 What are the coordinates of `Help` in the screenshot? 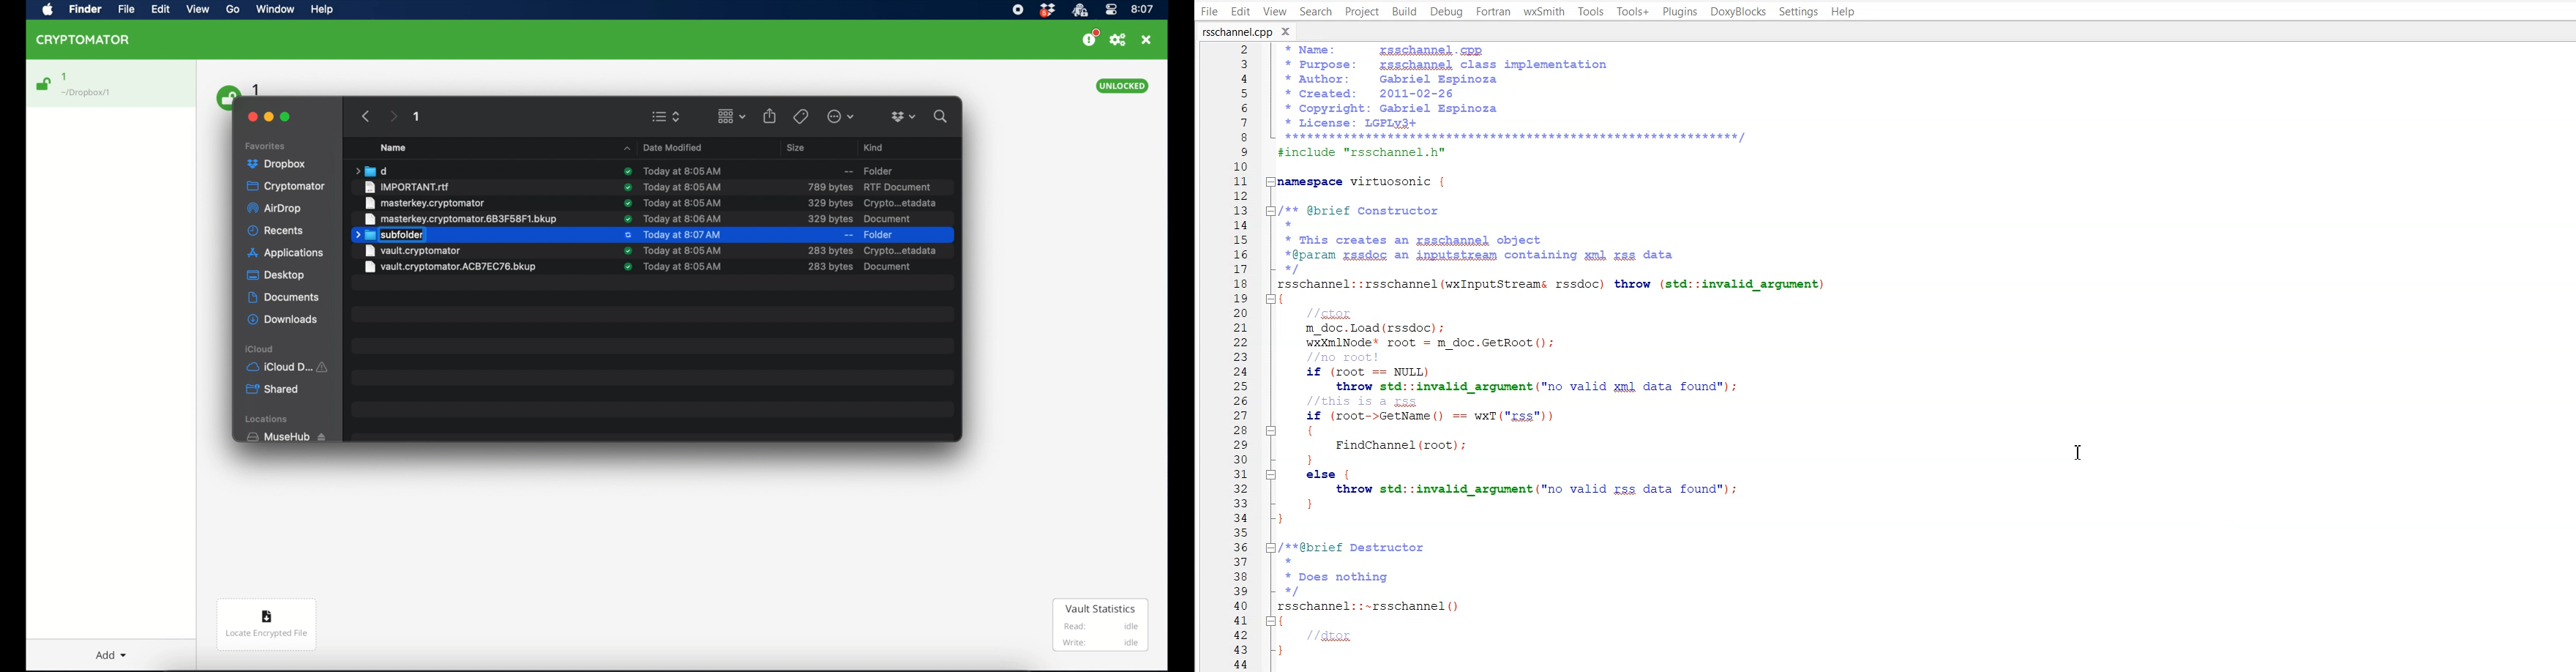 It's located at (323, 12).